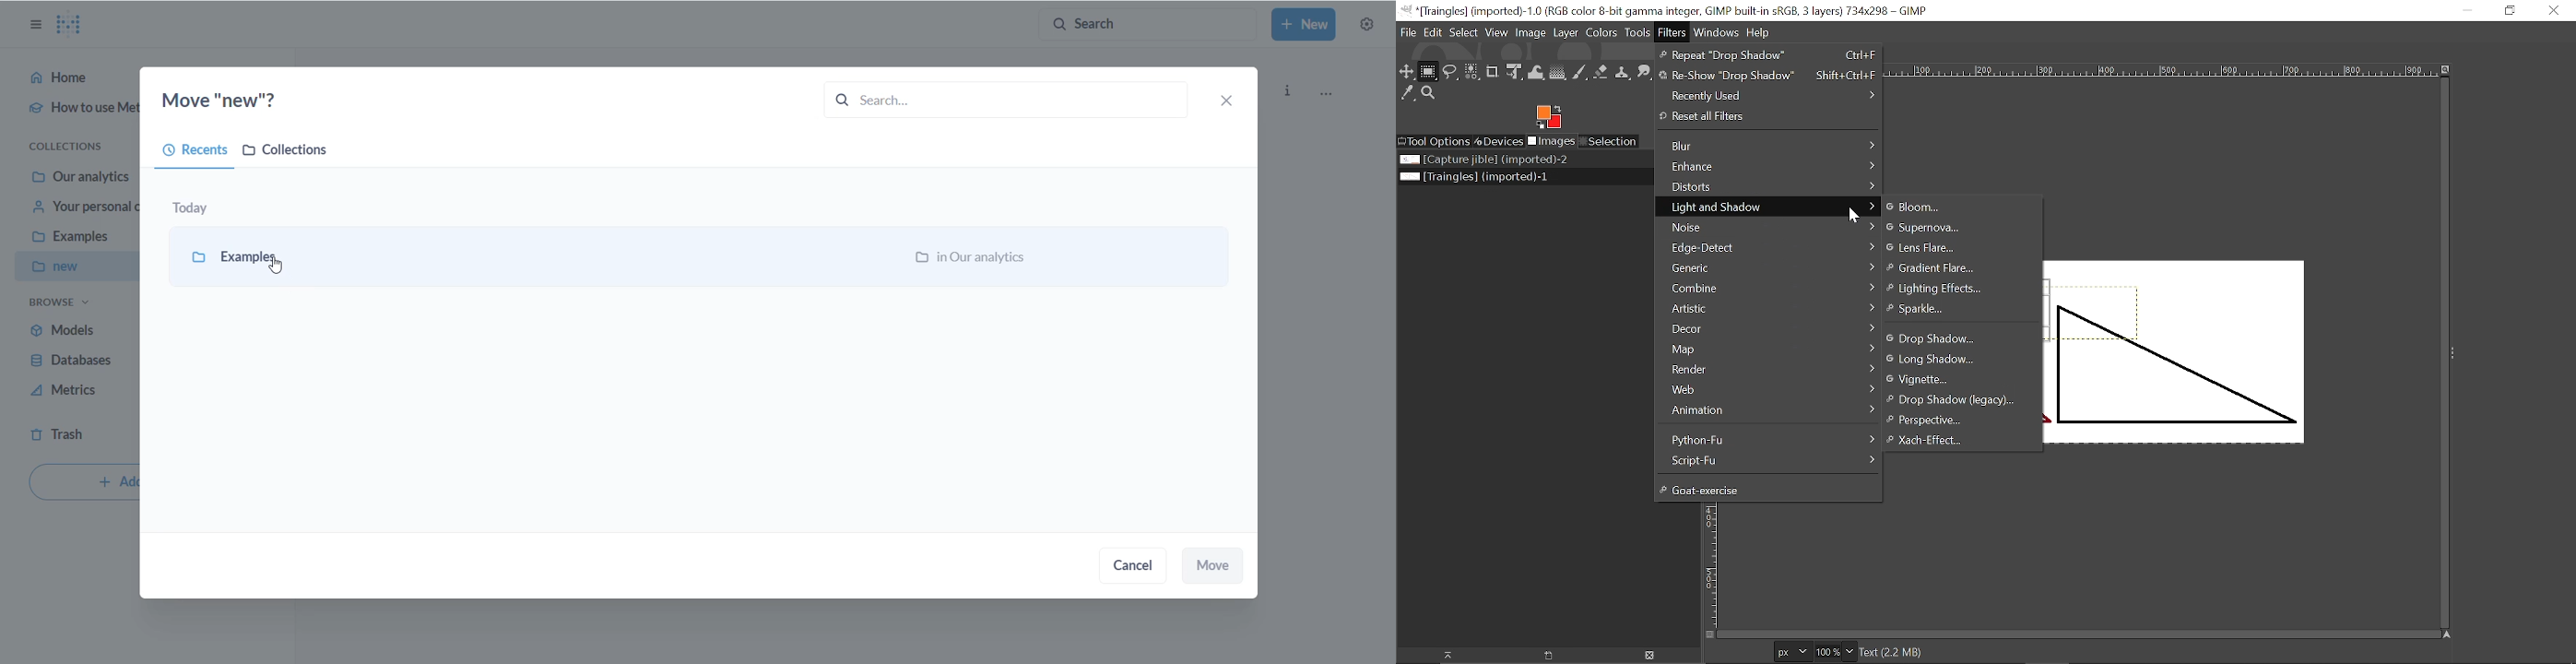 This screenshot has width=2576, height=672. I want to click on Close, so click(2552, 13).